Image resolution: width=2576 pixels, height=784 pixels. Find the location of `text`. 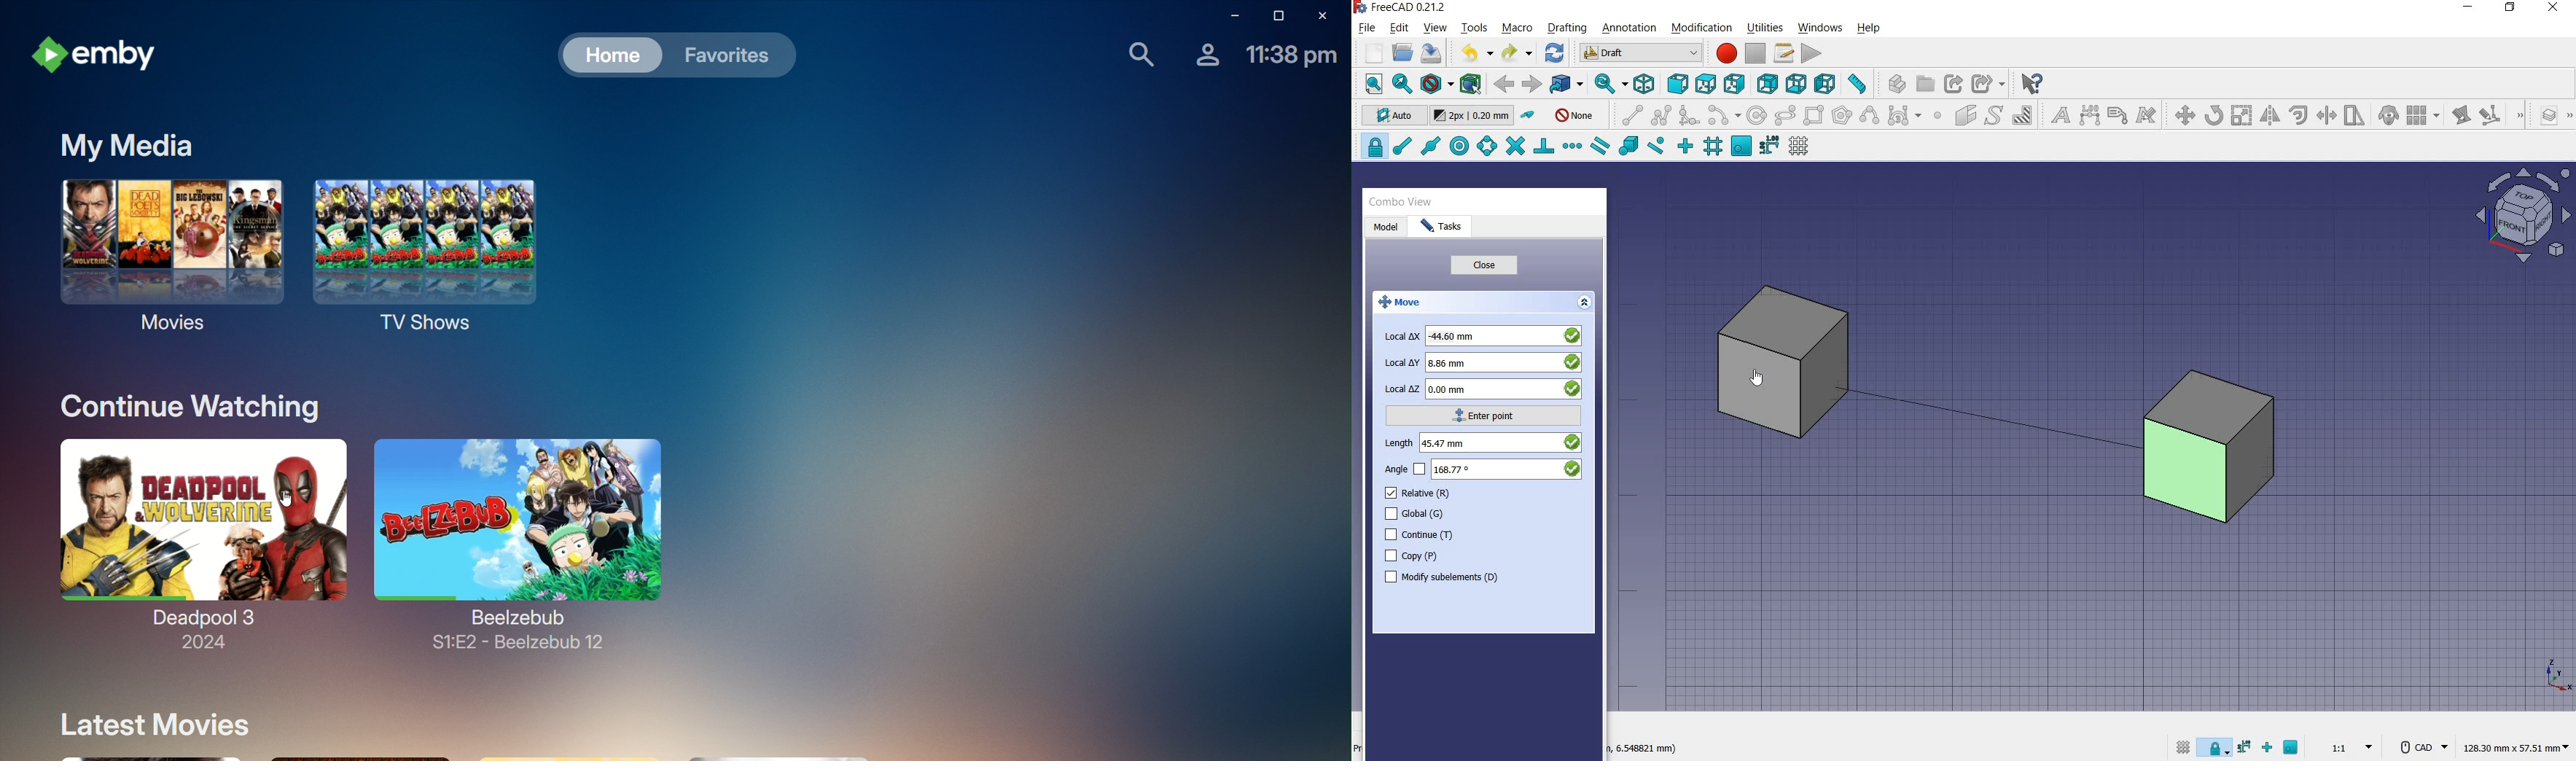

text is located at coordinates (2058, 114).